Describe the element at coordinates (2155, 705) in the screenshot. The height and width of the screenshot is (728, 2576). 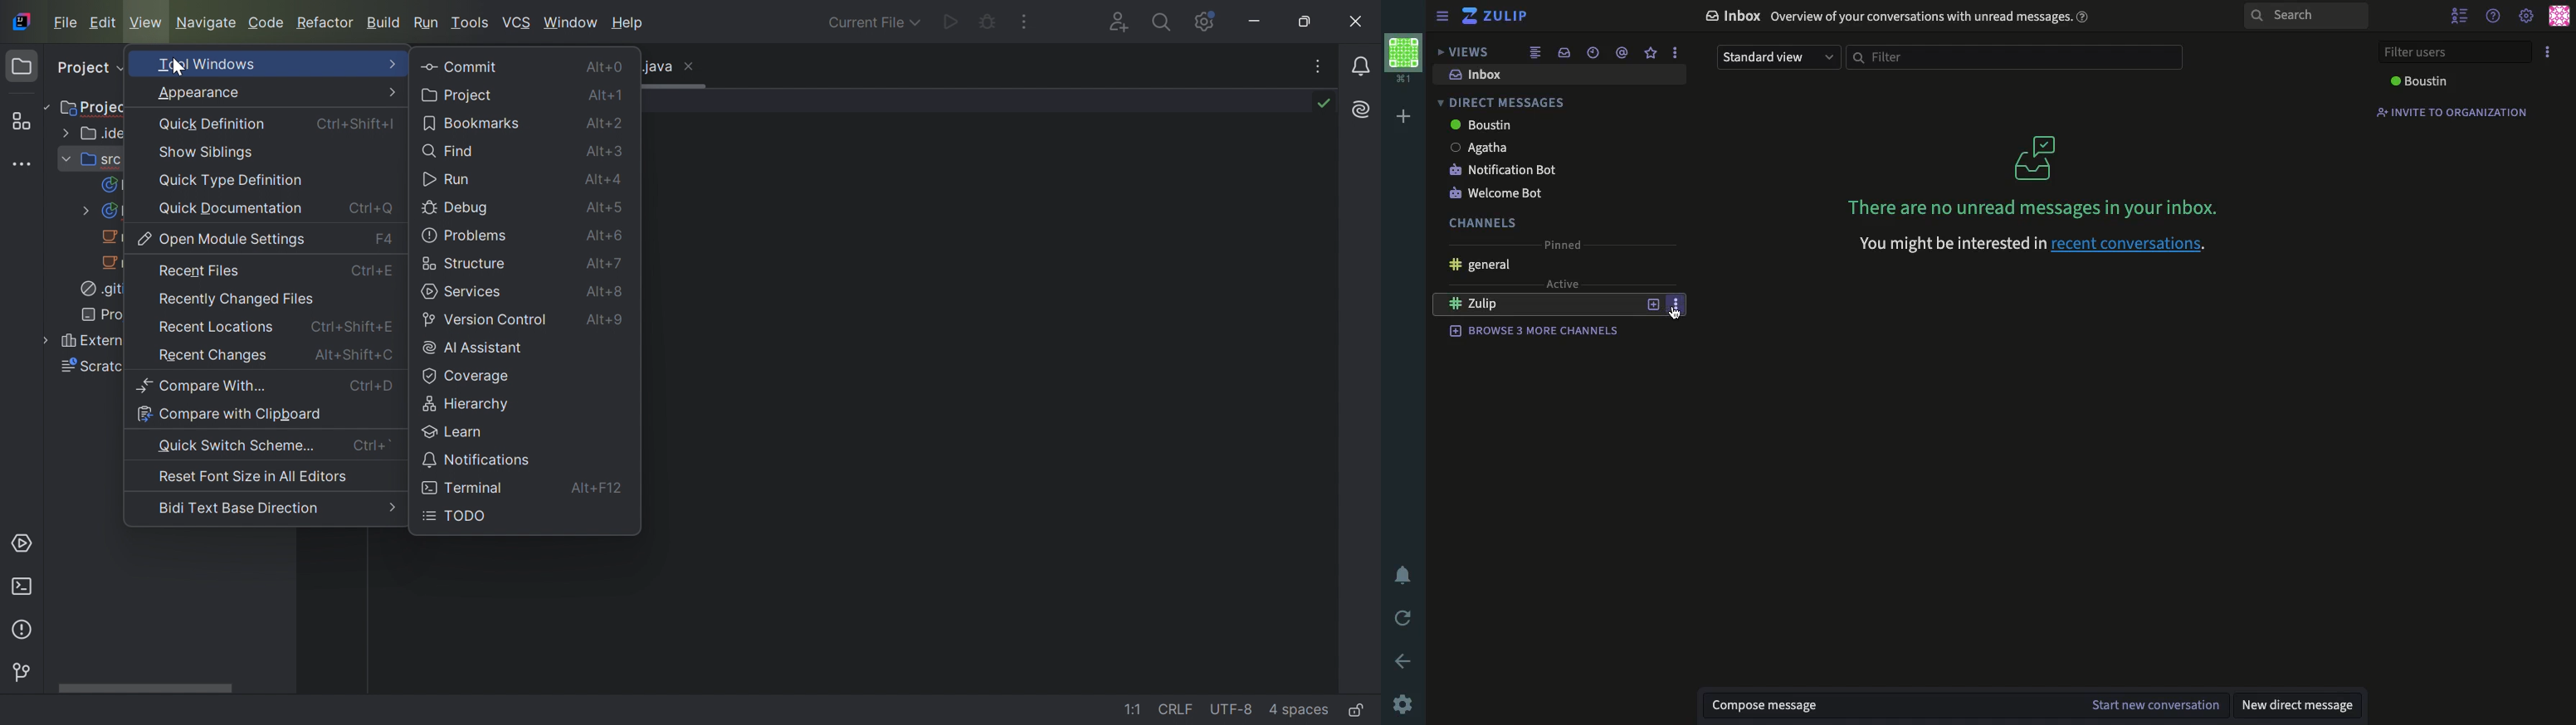
I see `start new conversation` at that location.